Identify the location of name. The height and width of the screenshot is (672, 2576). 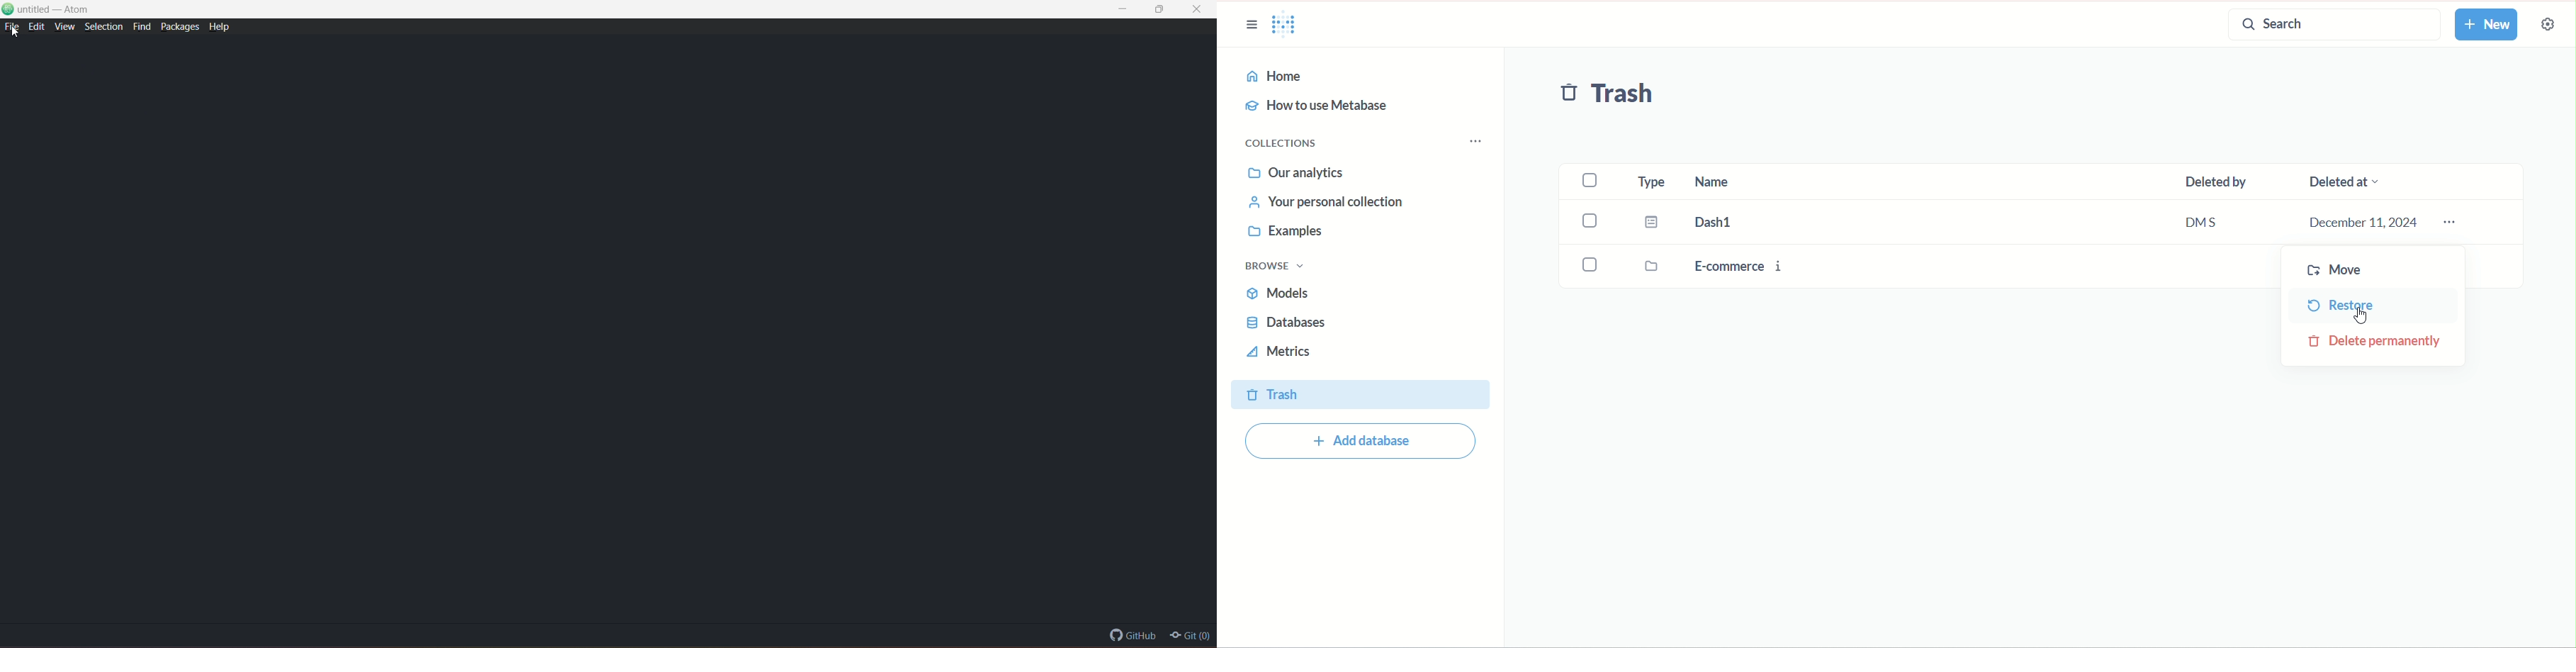
(1745, 182).